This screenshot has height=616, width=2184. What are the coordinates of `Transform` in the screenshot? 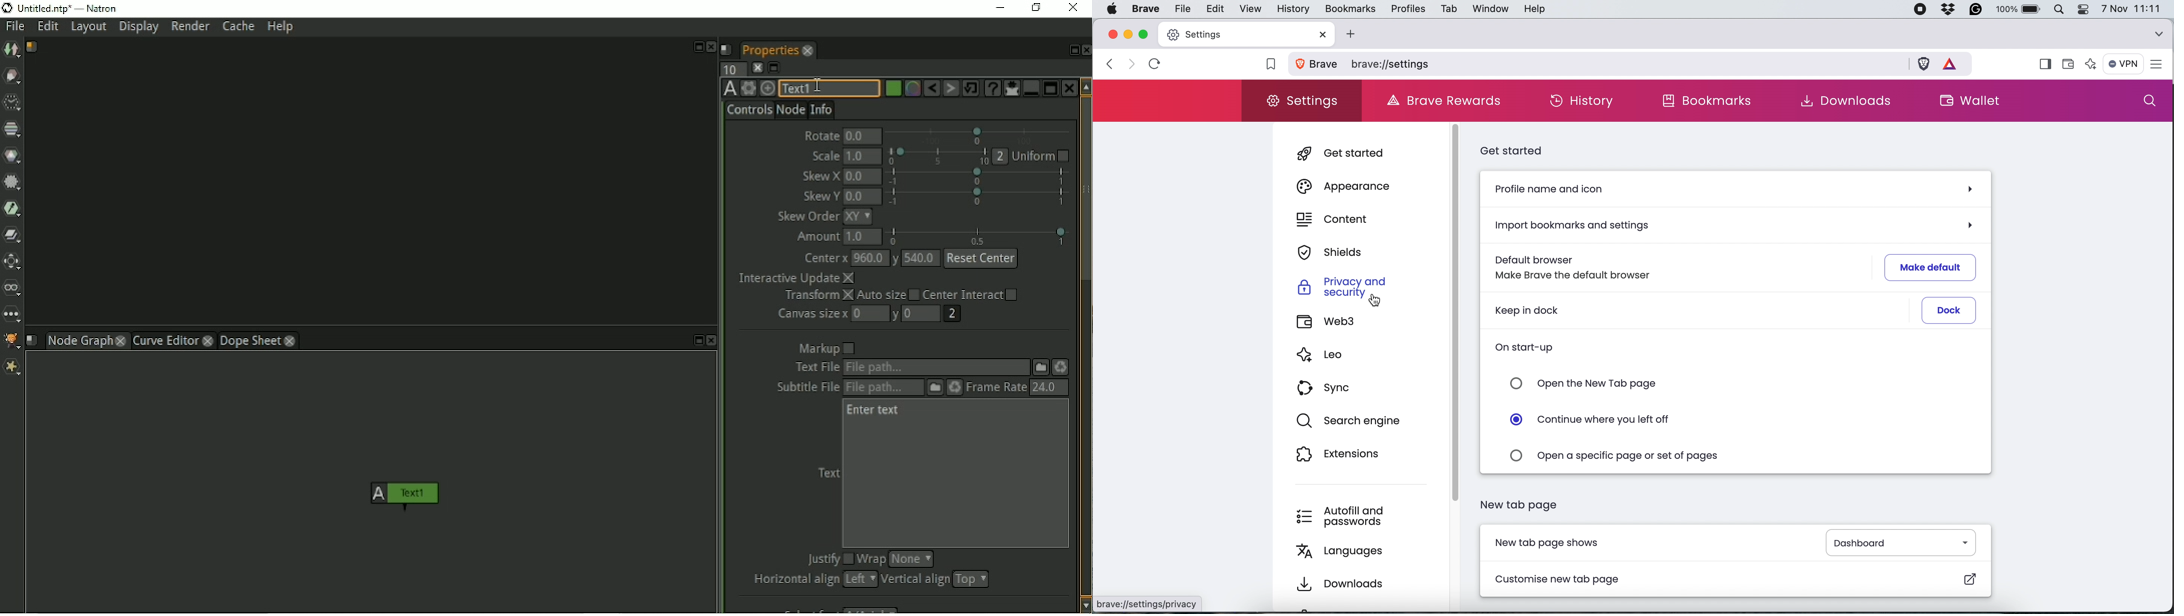 It's located at (817, 296).